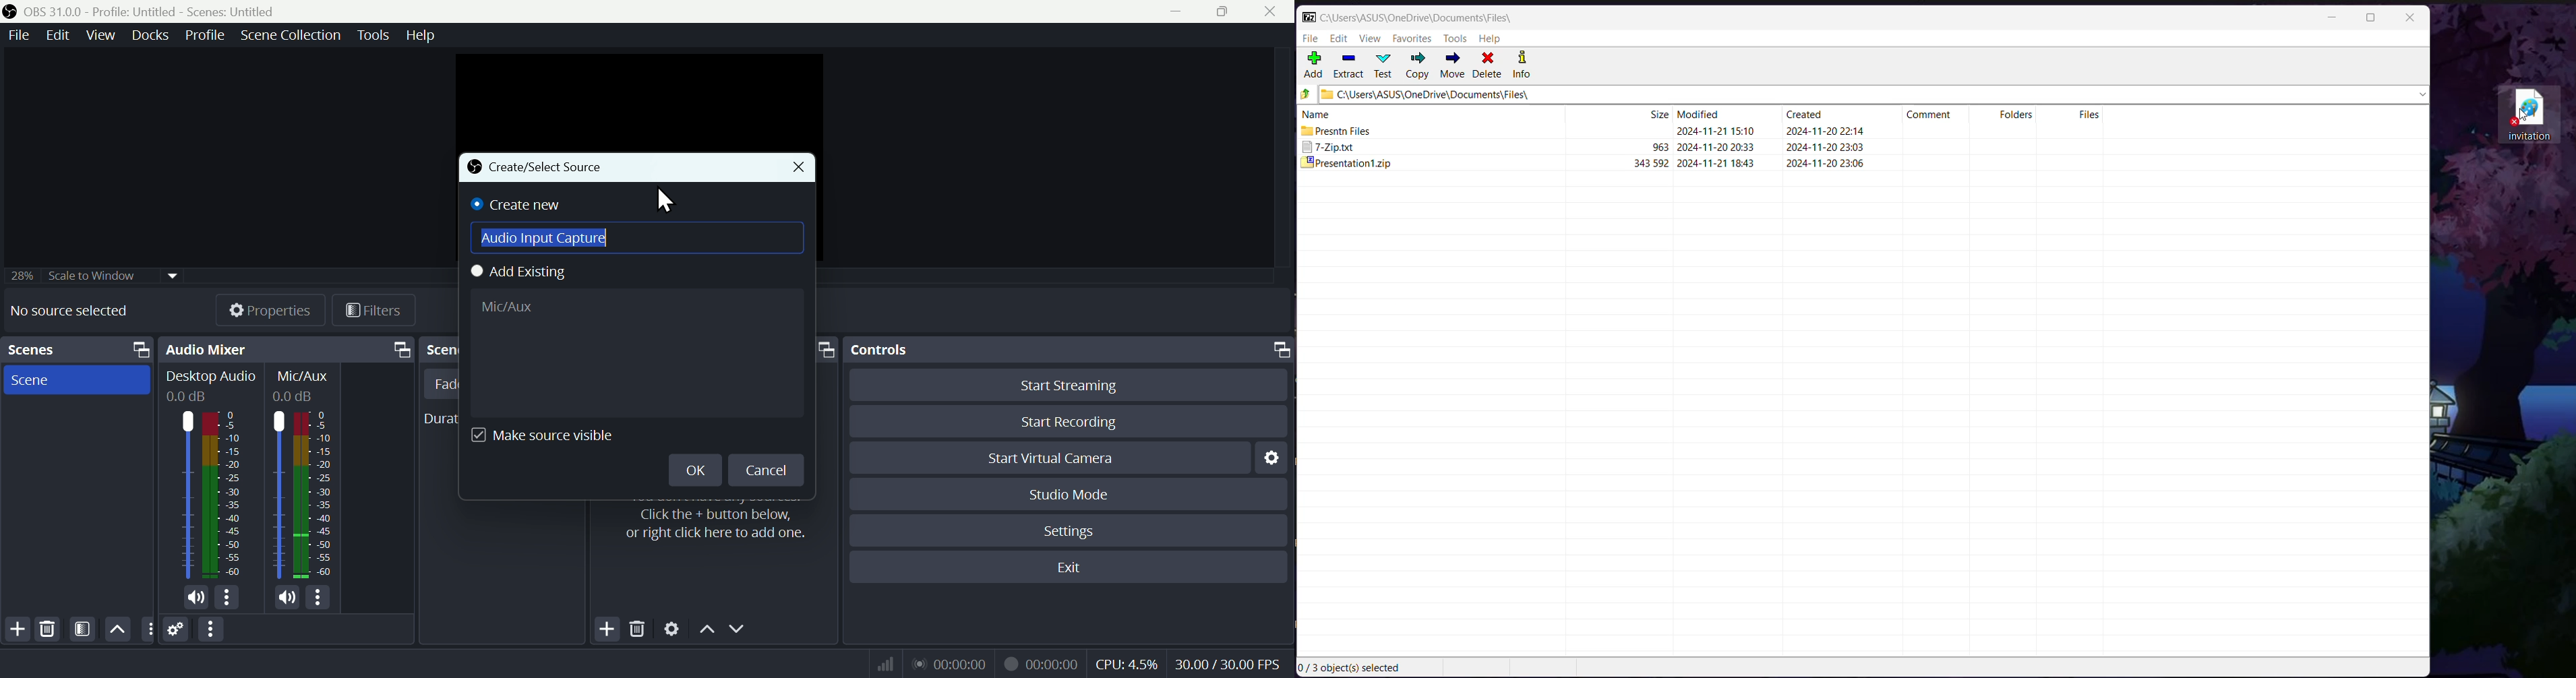 The image size is (2576, 700). Describe the element at coordinates (797, 168) in the screenshot. I see `Close` at that location.